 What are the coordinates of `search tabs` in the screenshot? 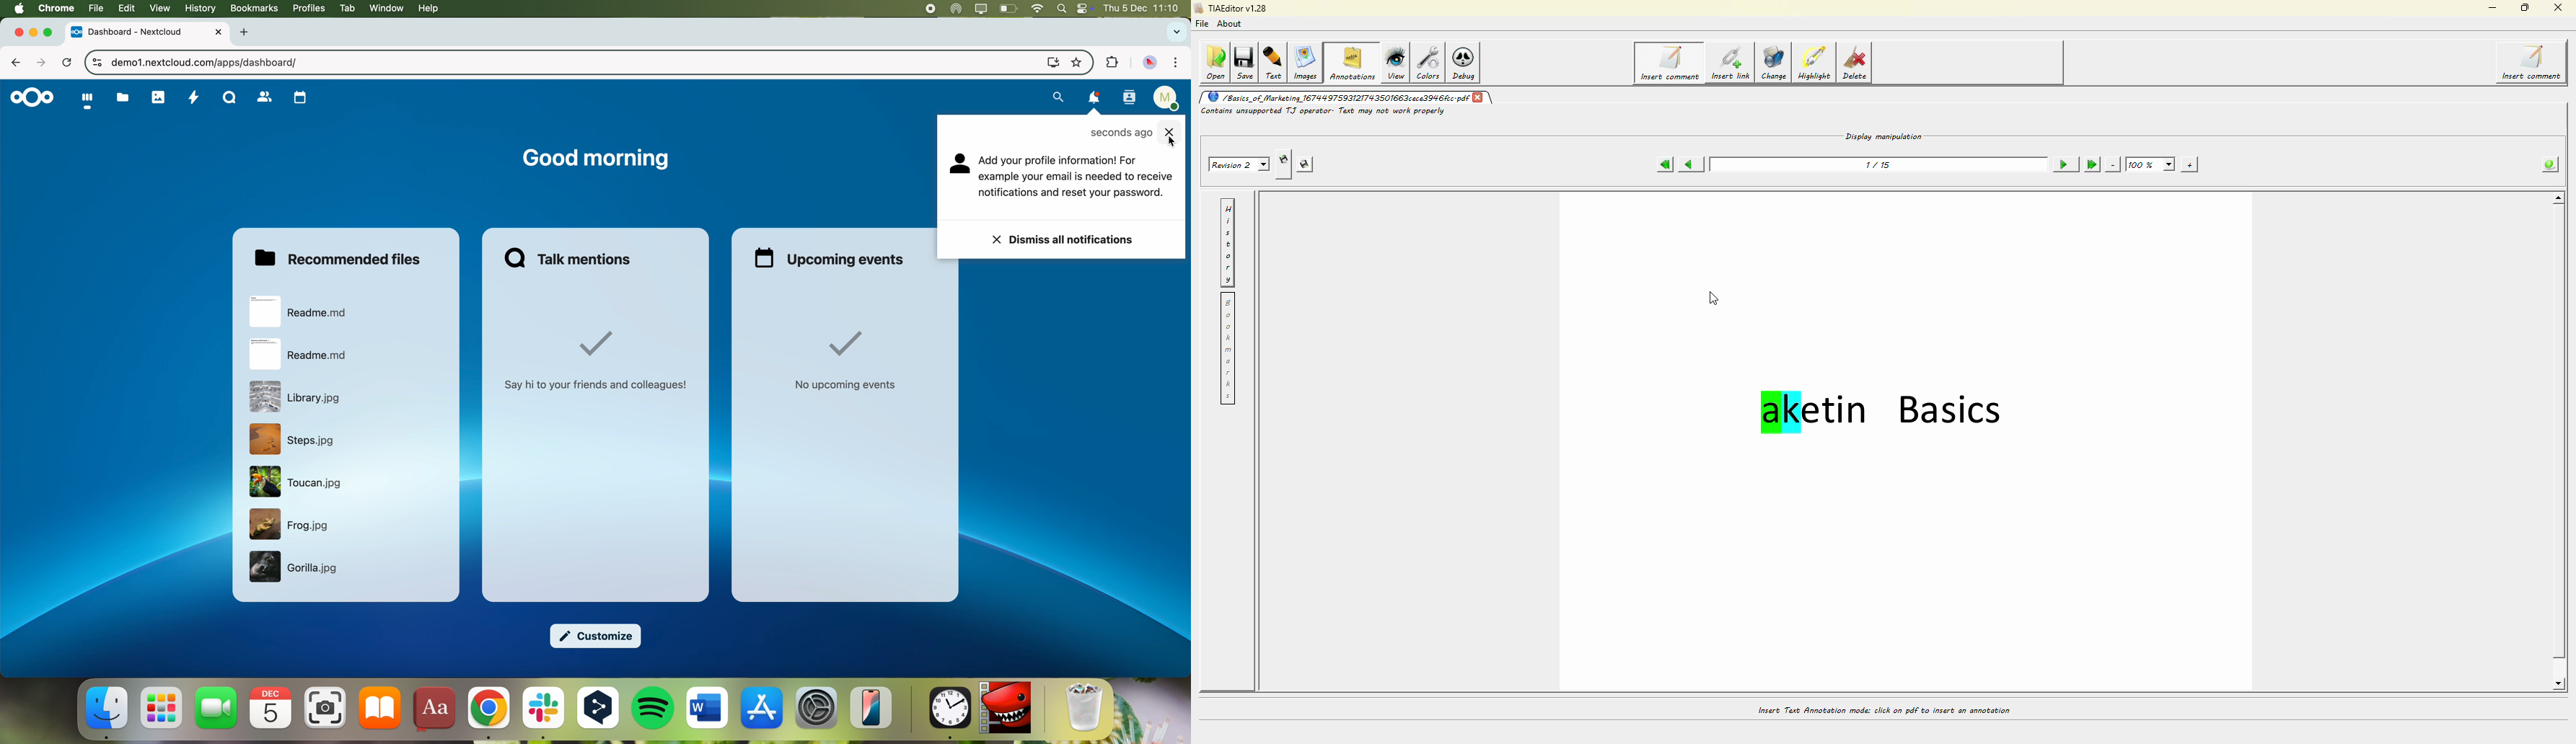 It's located at (1176, 33).